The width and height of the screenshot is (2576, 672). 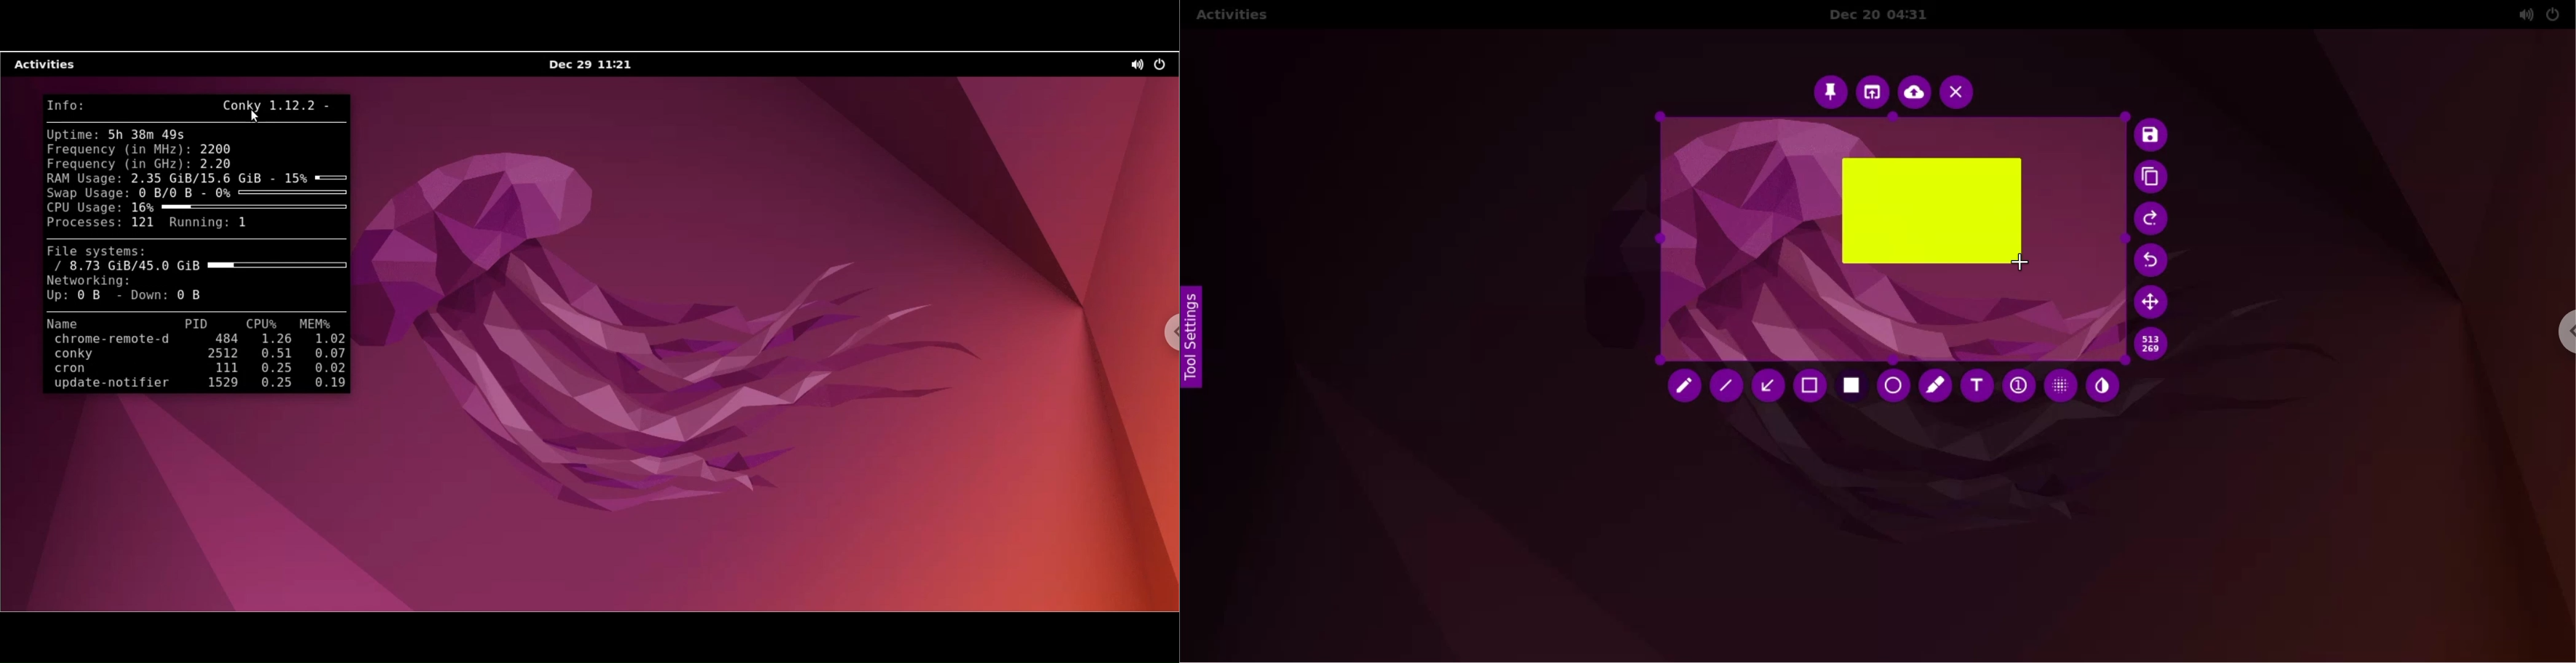 What do you see at coordinates (1726, 385) in the screenshot?
I see `line tool` at bounding box center [1726, 385].